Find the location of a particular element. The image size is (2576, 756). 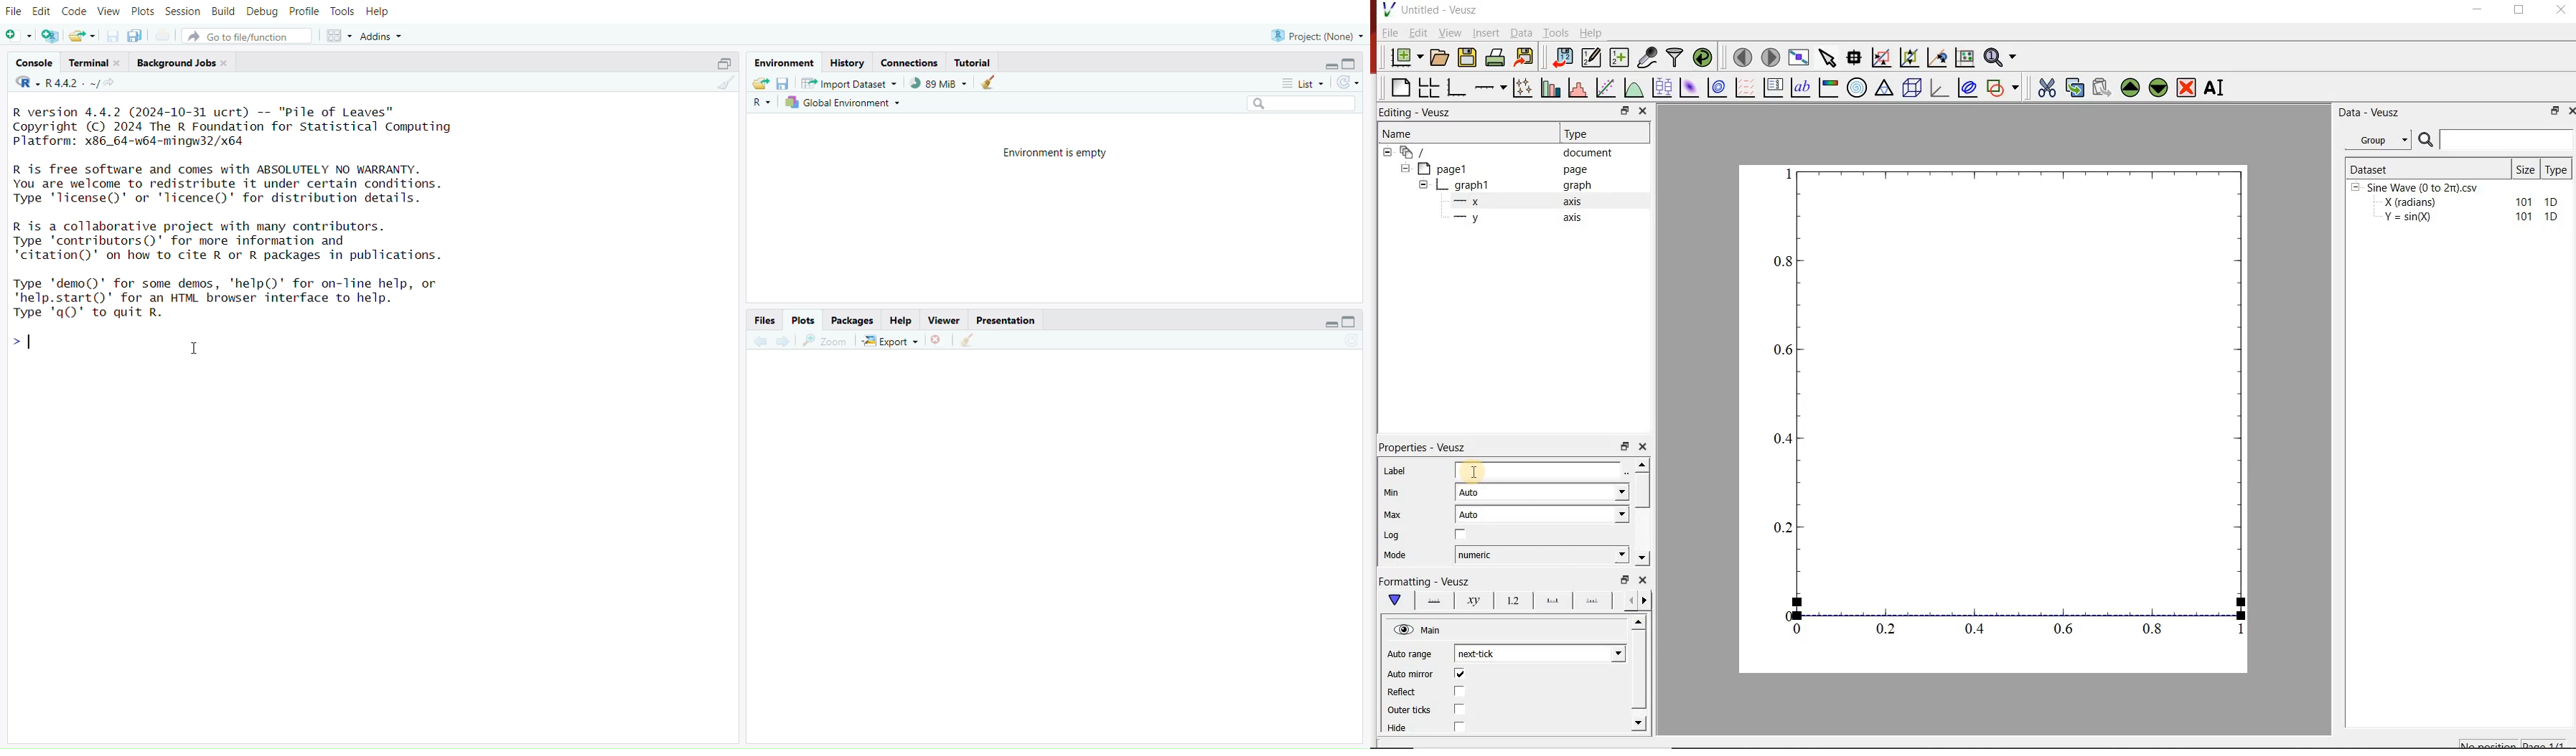

Current console (Ctrl + L) is located at coordinates (991, 85).